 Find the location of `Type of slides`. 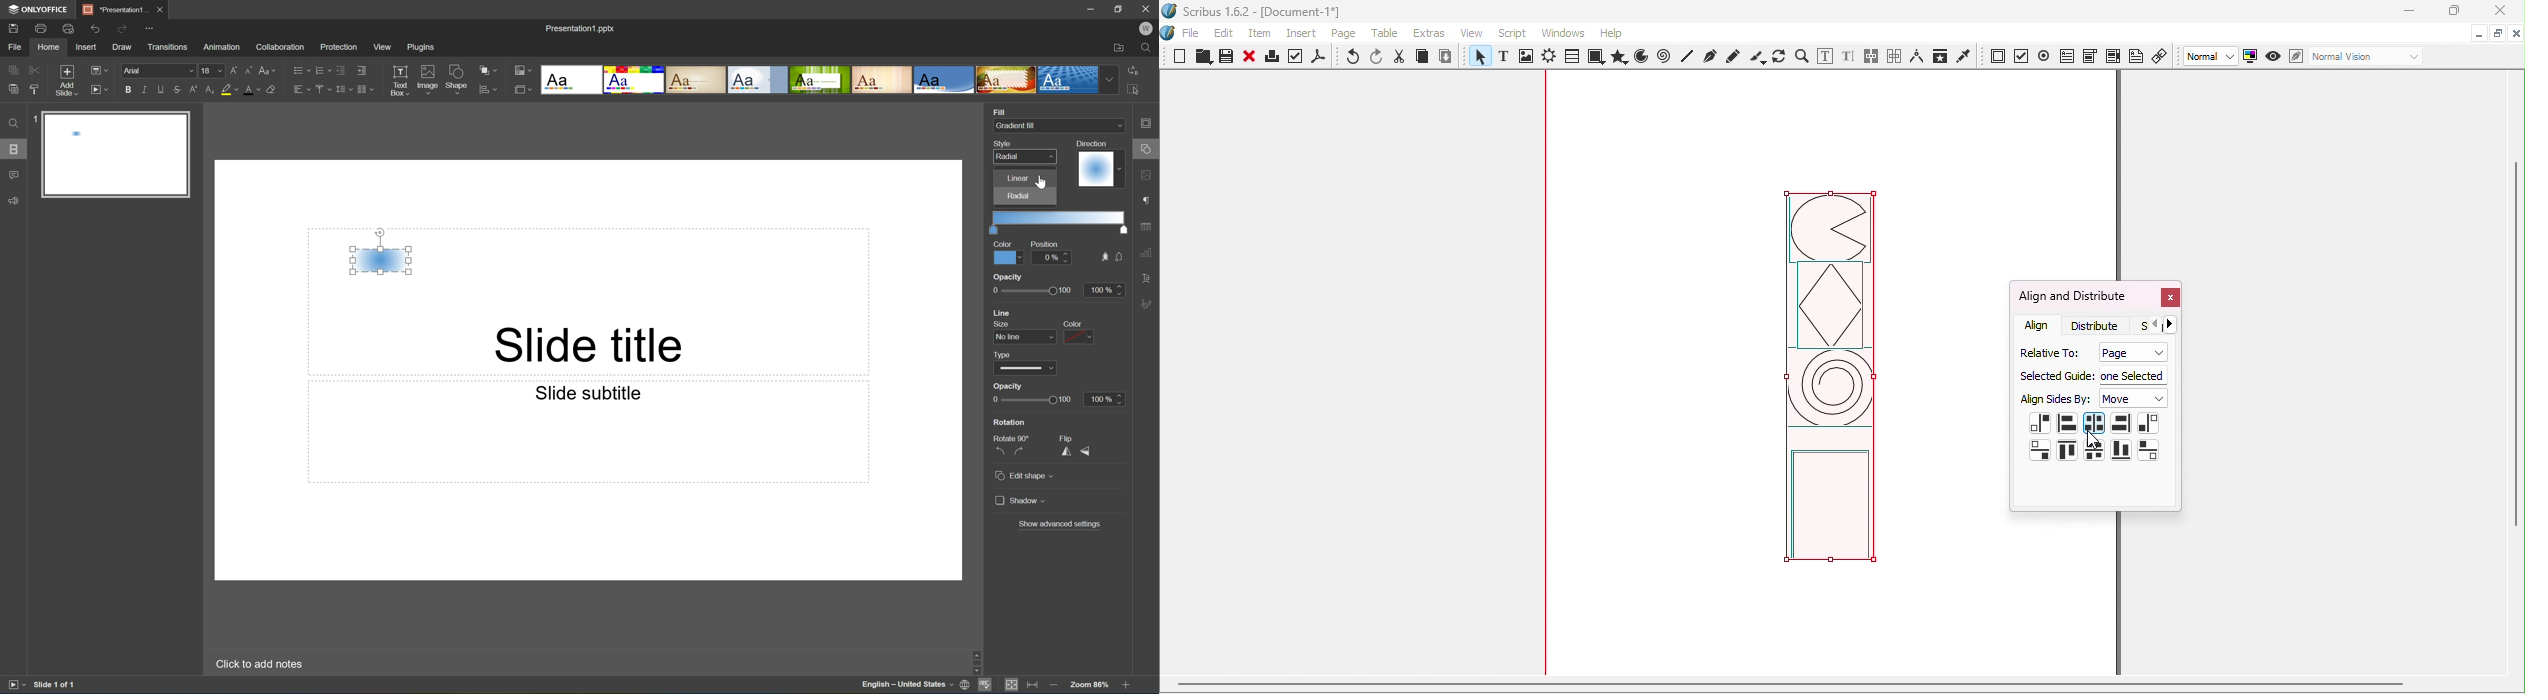

Type of slides is located at coordinates (820, 80).